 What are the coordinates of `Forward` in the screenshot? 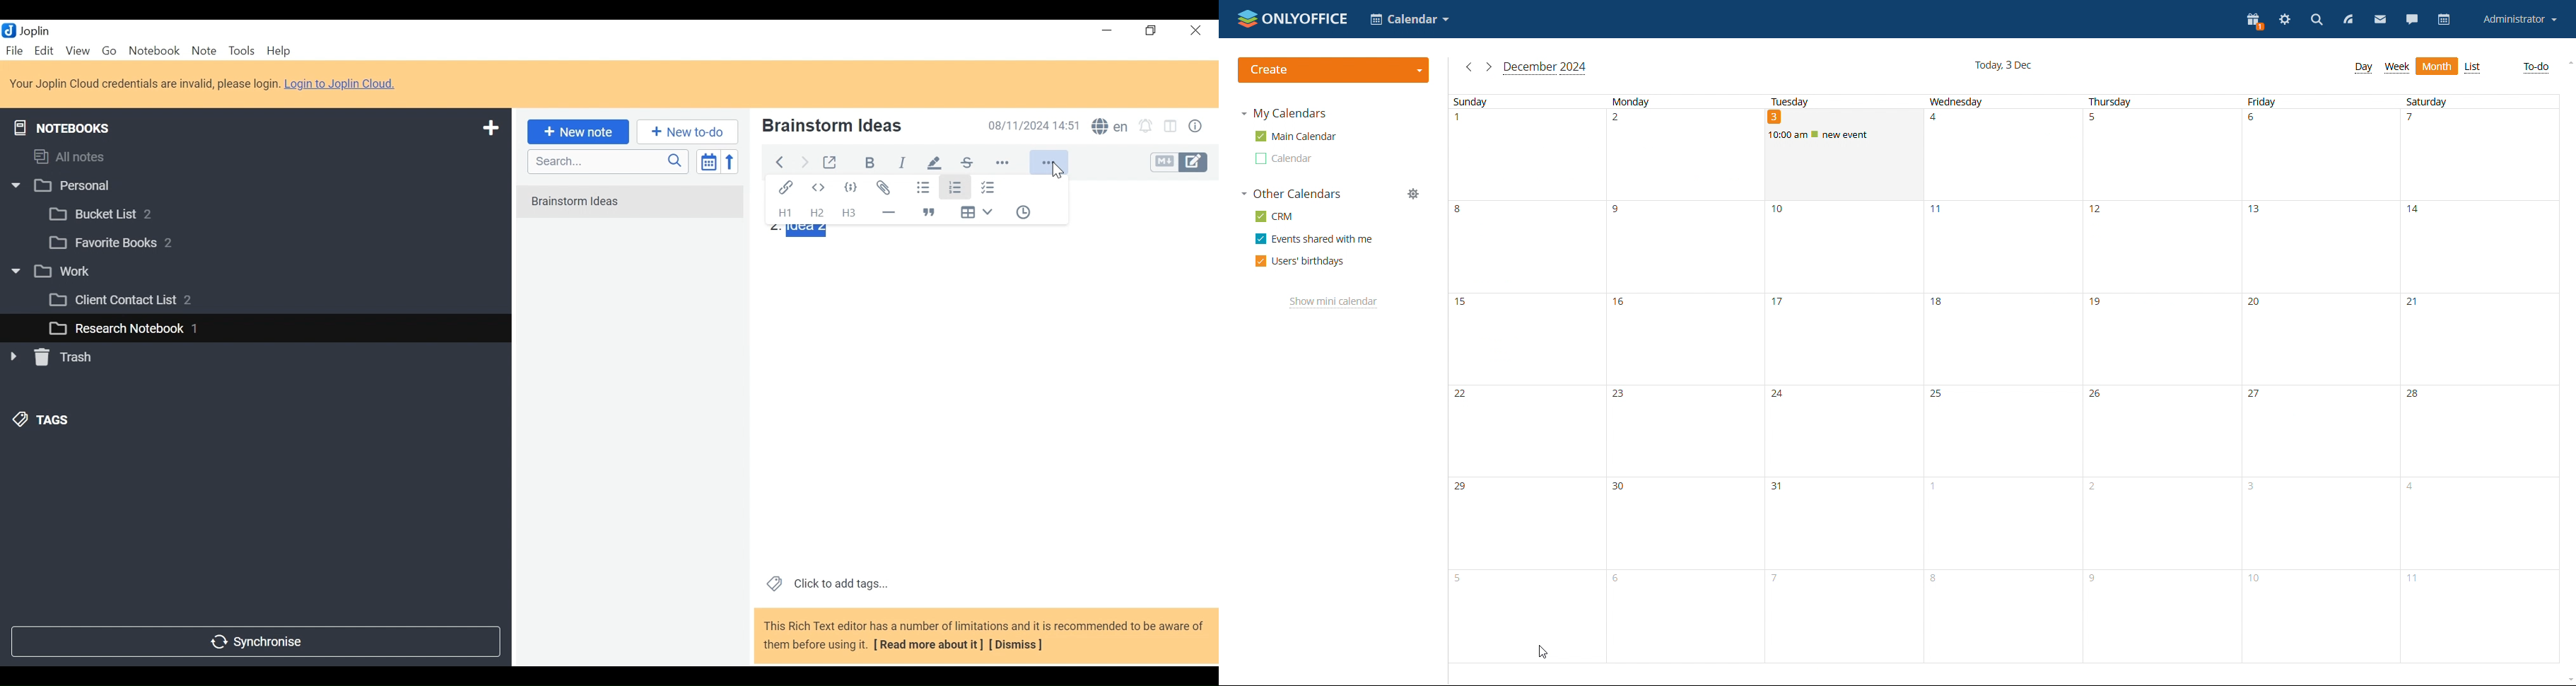 It's located at (806, 161).